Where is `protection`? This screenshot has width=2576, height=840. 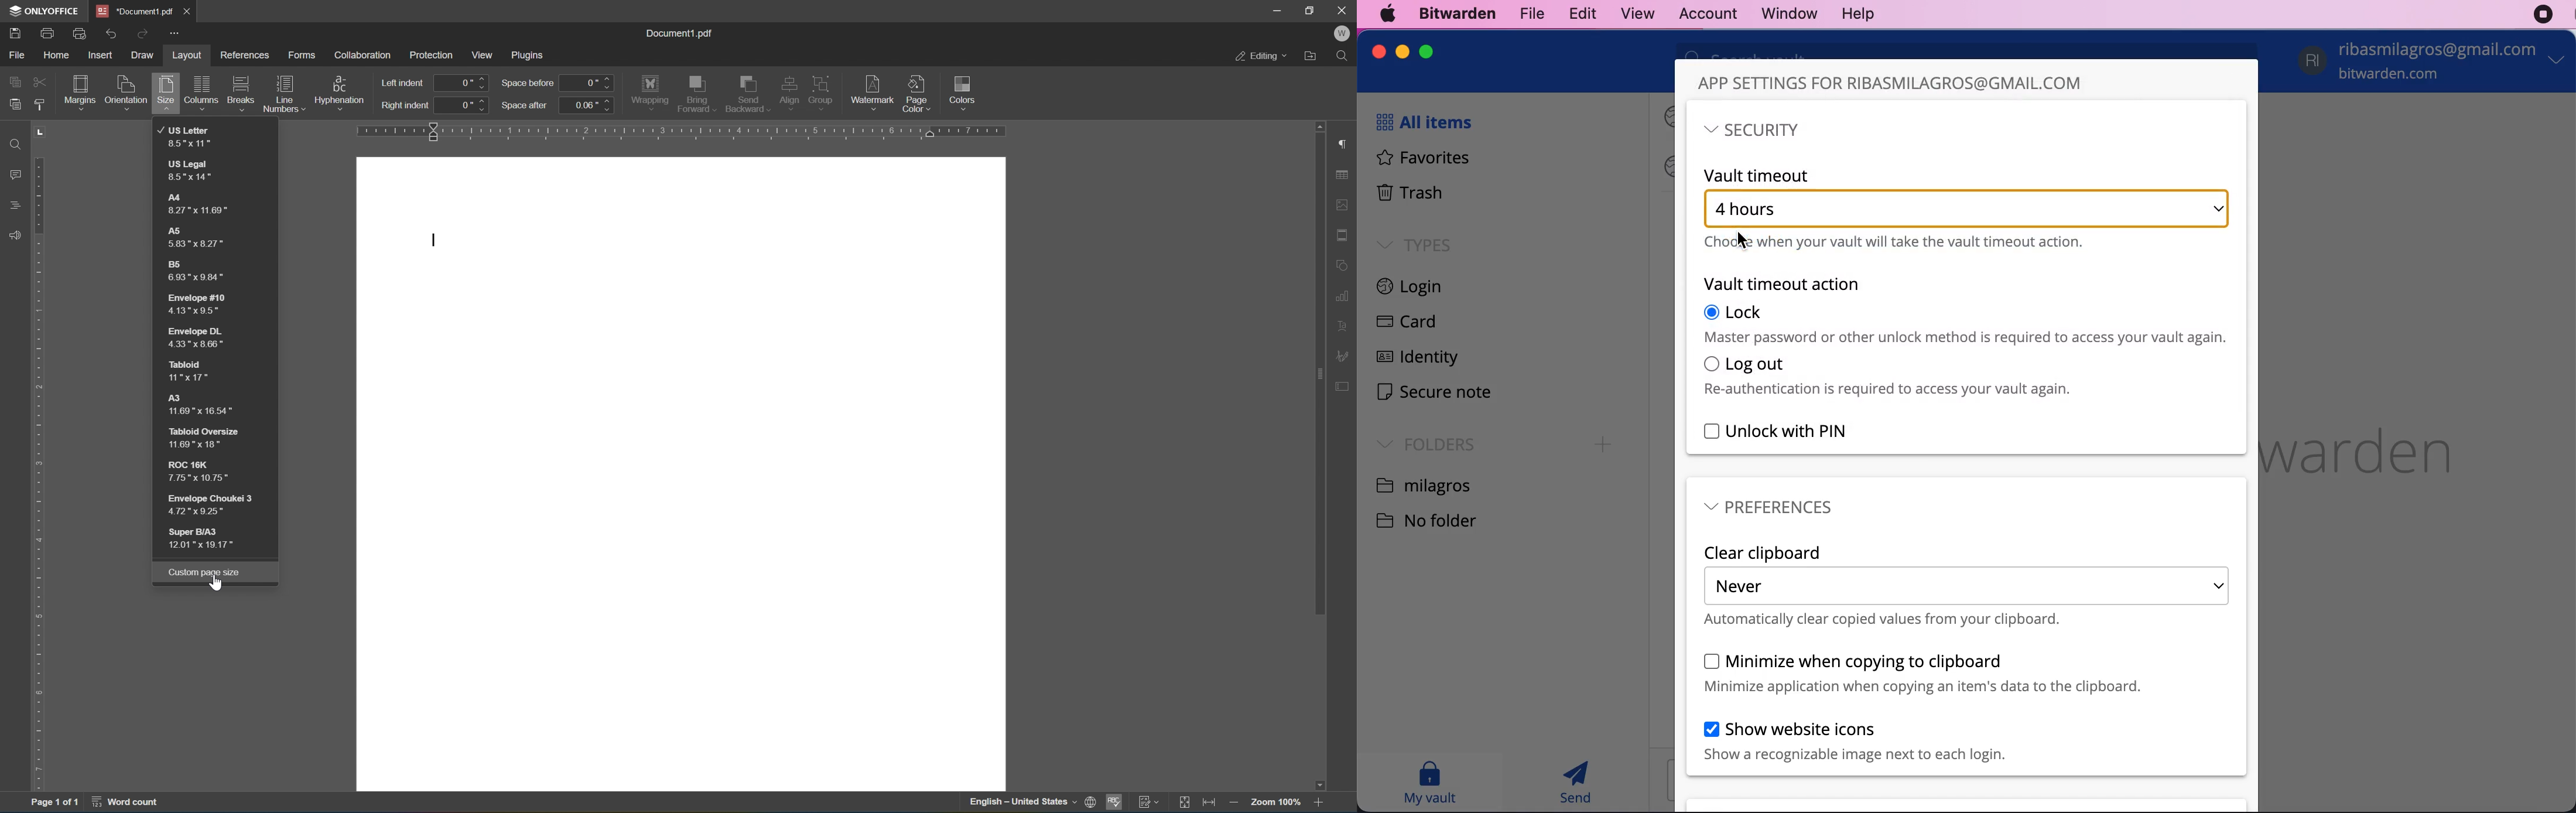 protection is located at coordinates (431, 54).